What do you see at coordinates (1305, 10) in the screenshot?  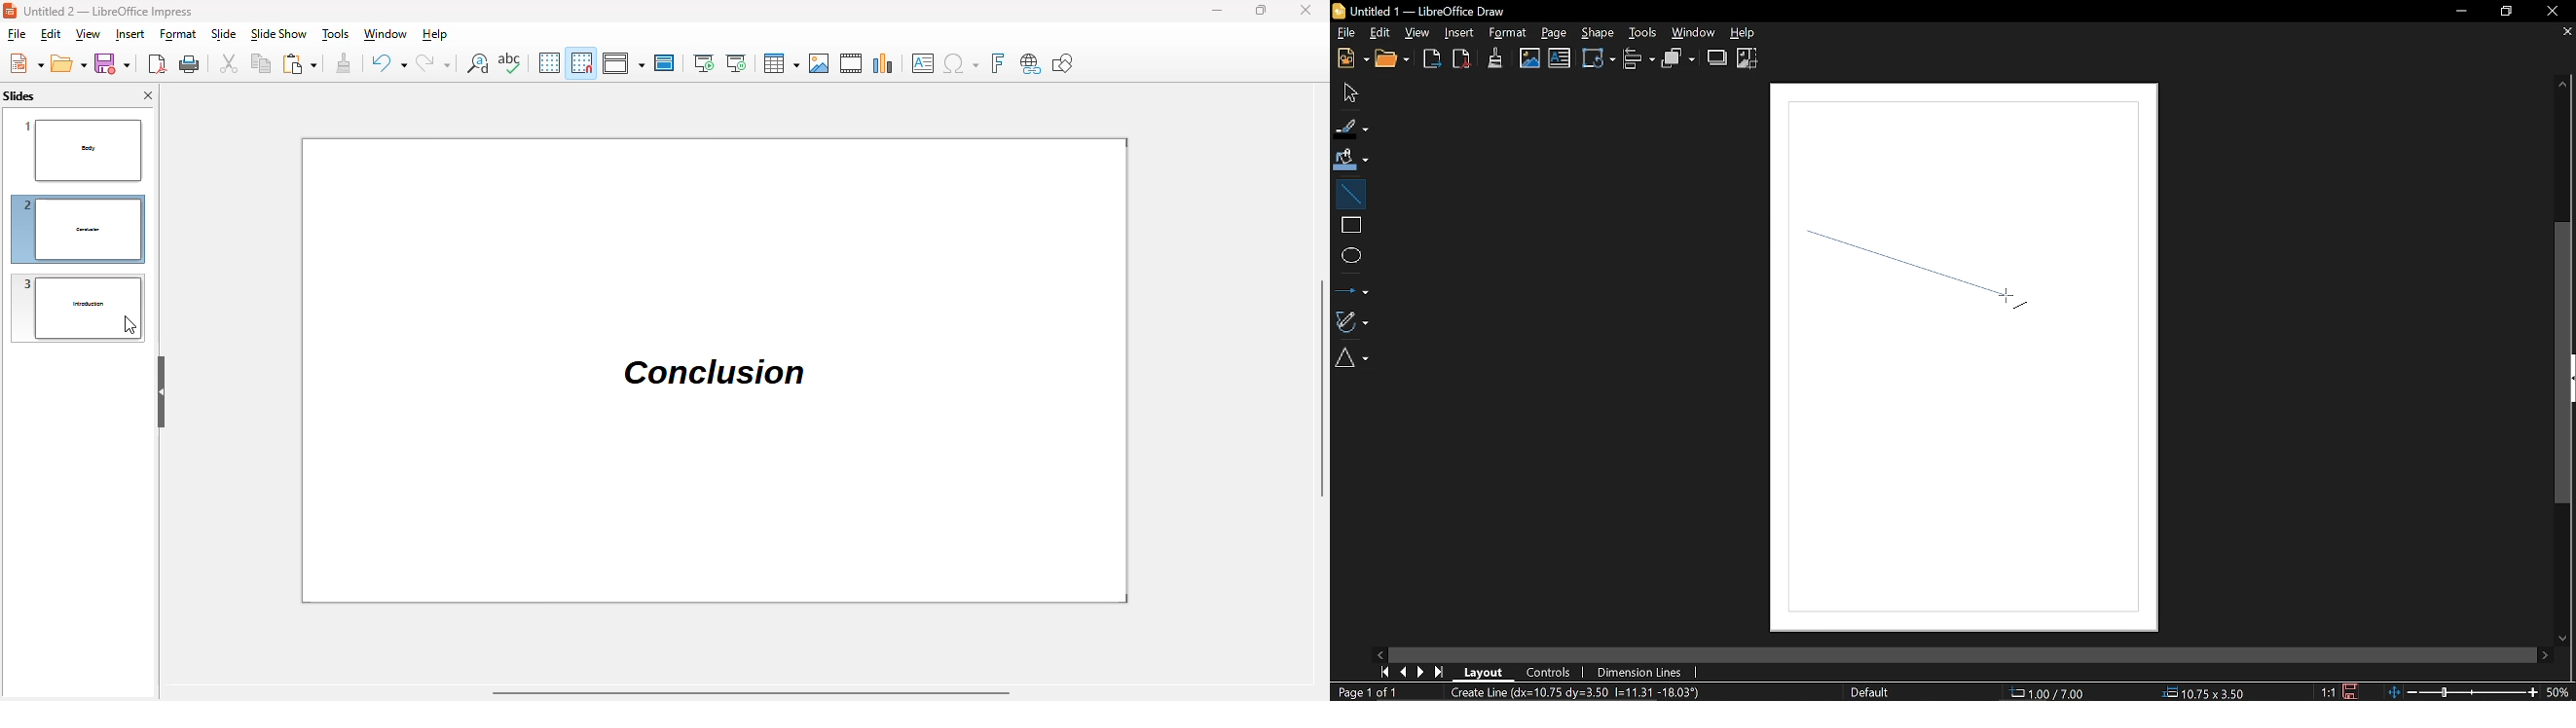 I see `close` at bounding box center [1305, 10].